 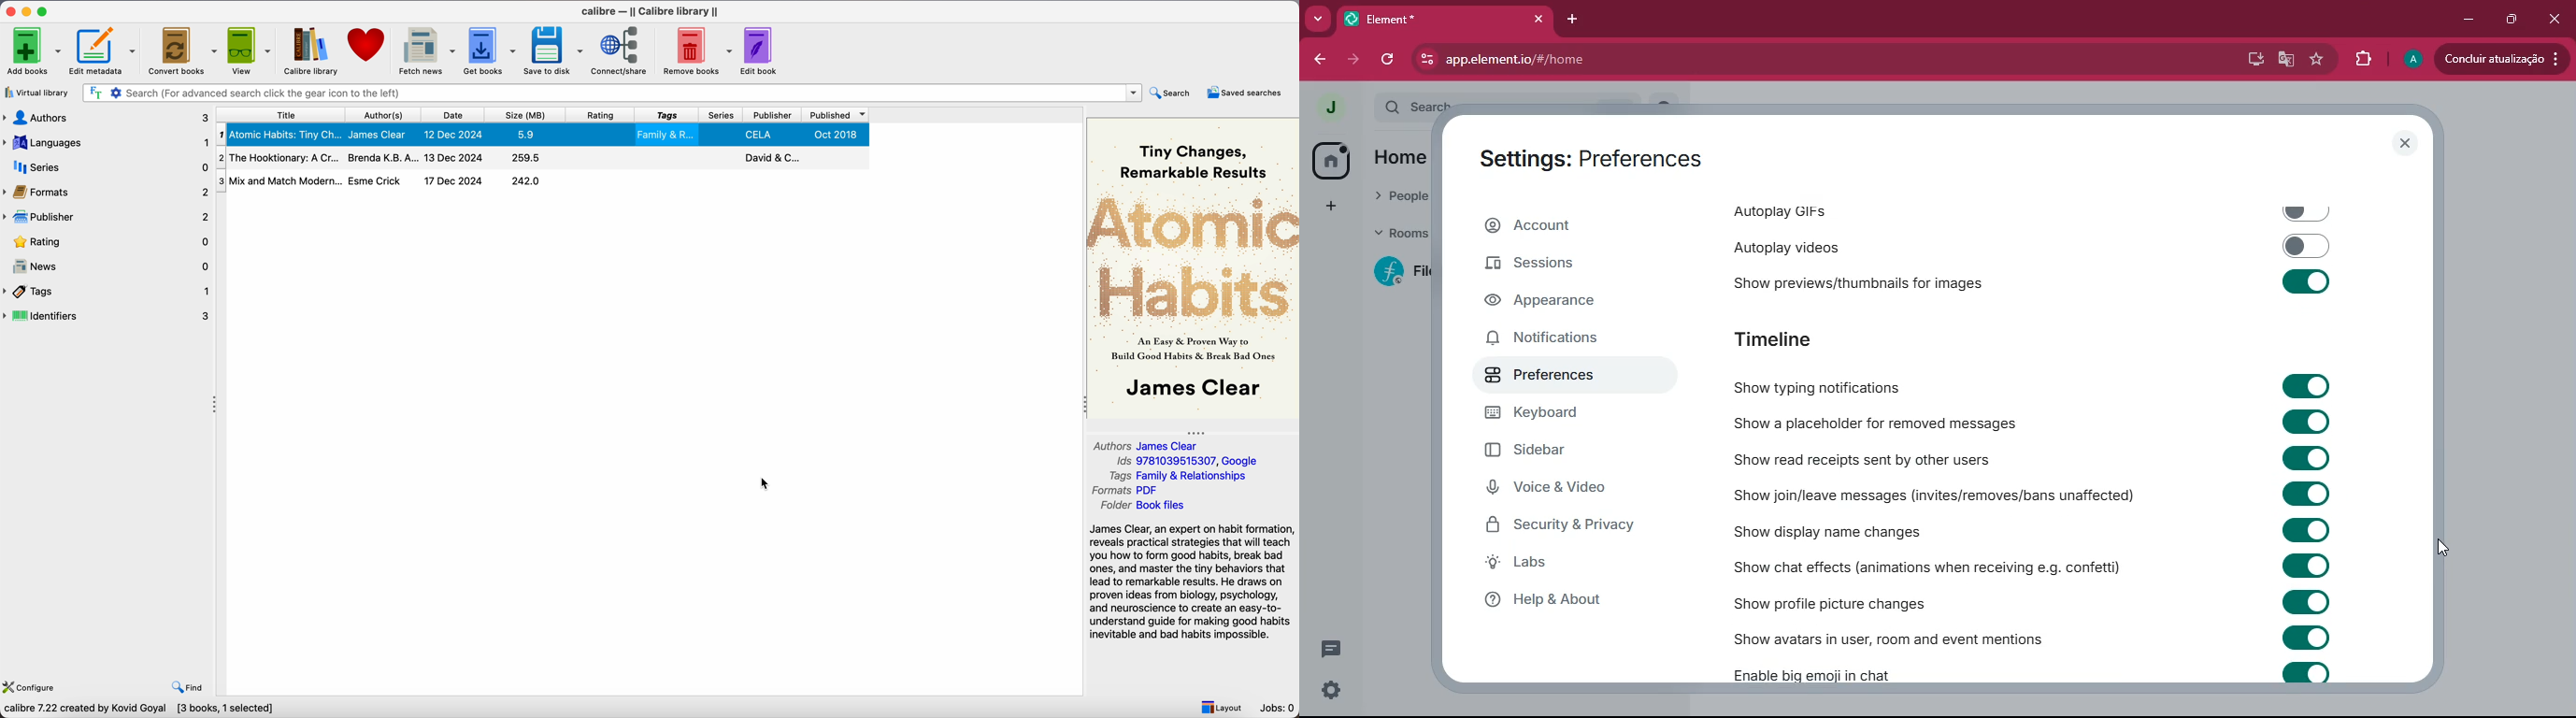 I want to click on Authors James Clear, so click(x=1140, y=444).